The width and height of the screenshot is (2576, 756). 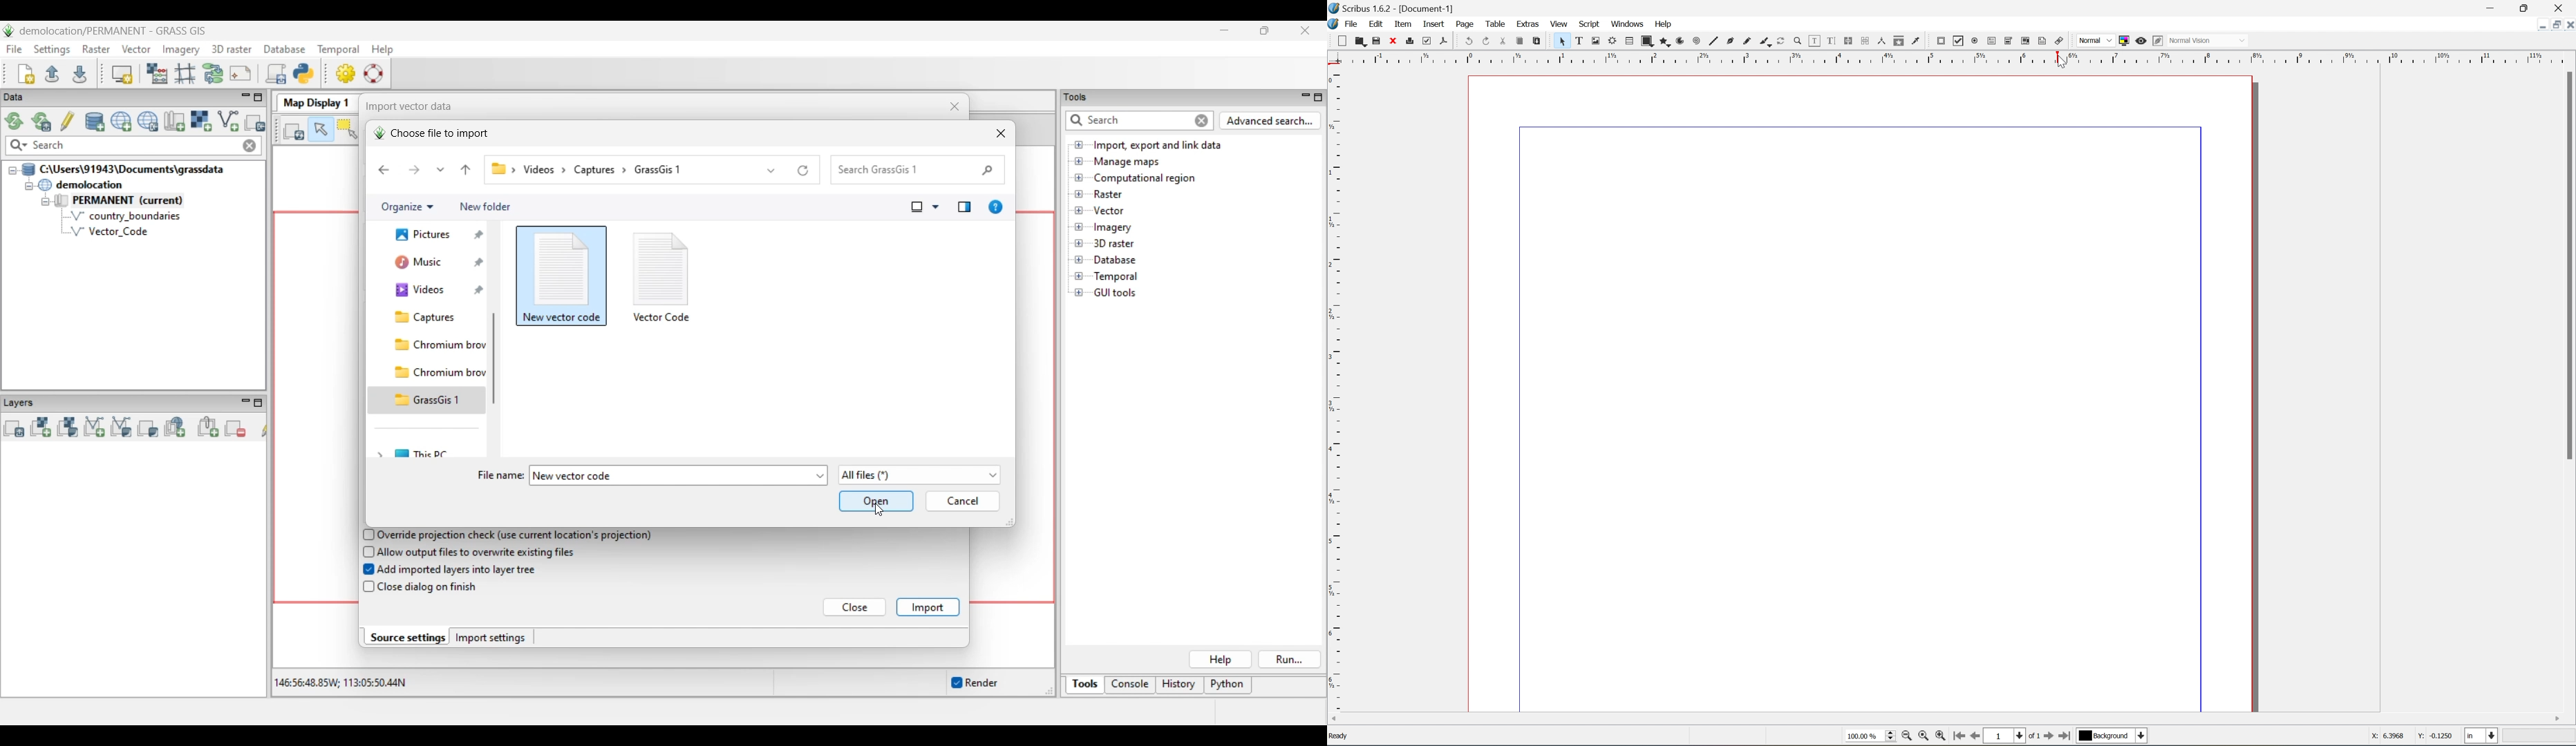 I want to click on arc, so click(x=1680, y=41).